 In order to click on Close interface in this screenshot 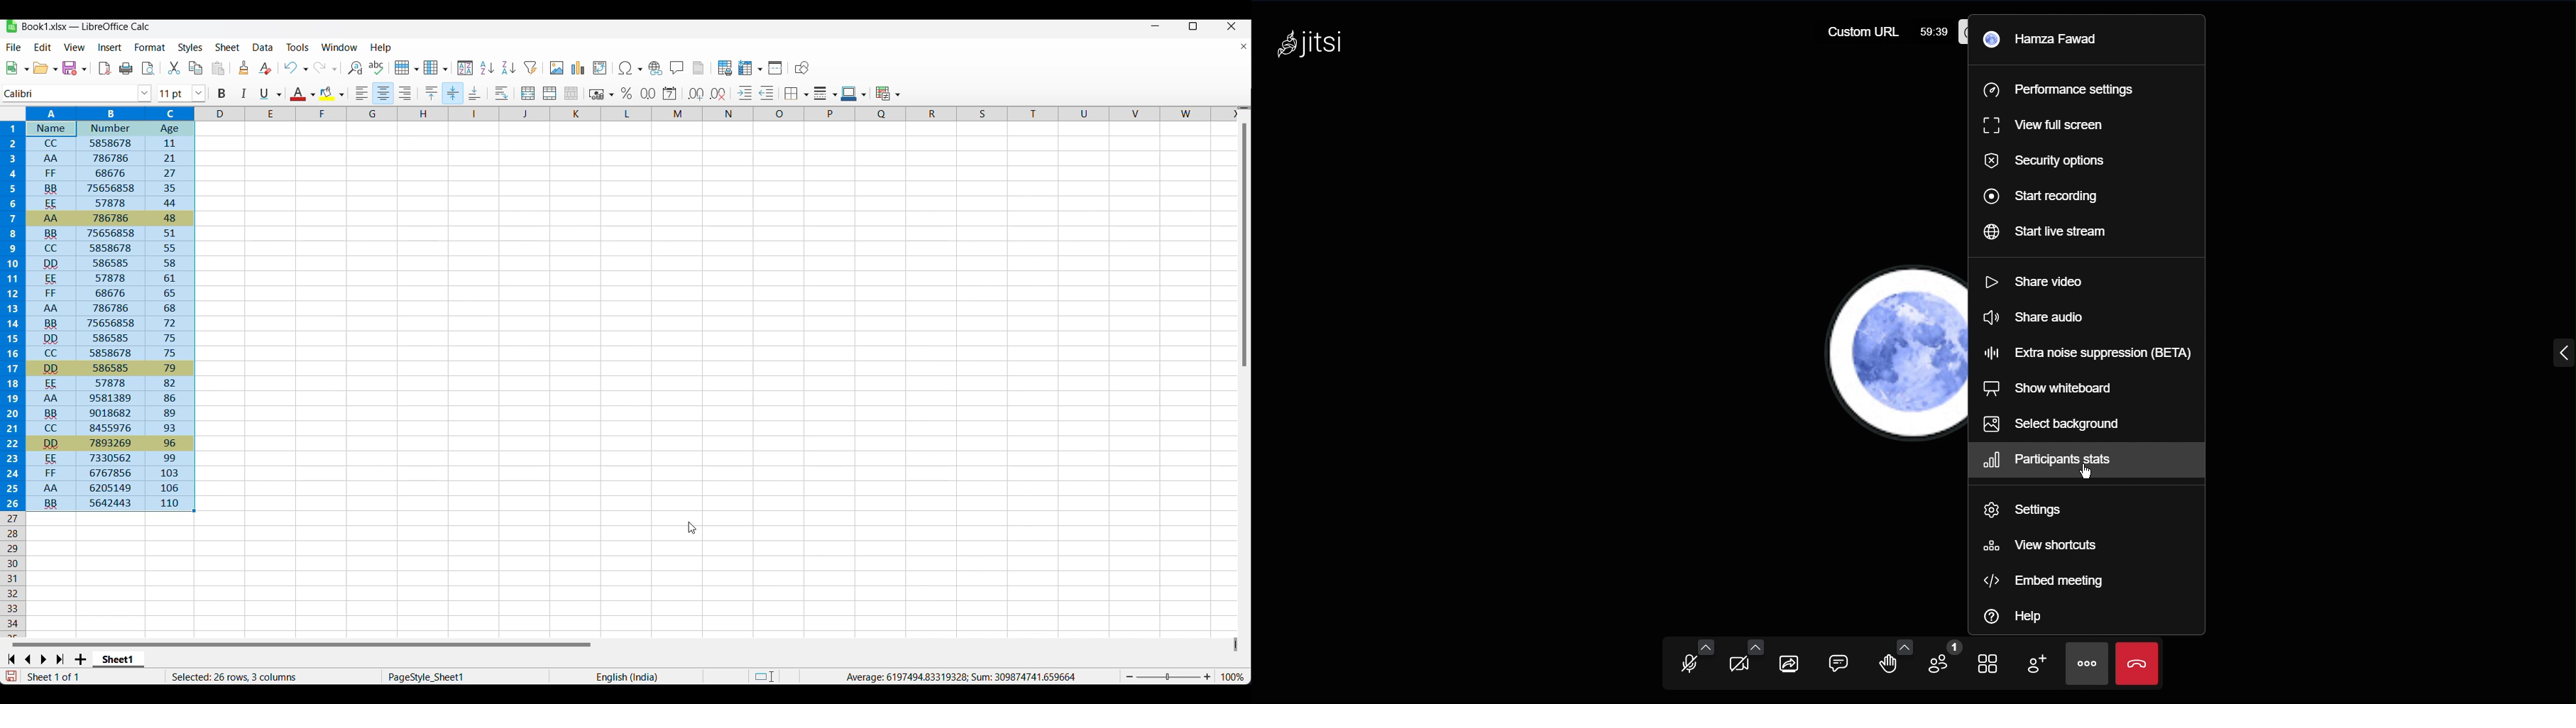, I will do `click(1232, 26)`.